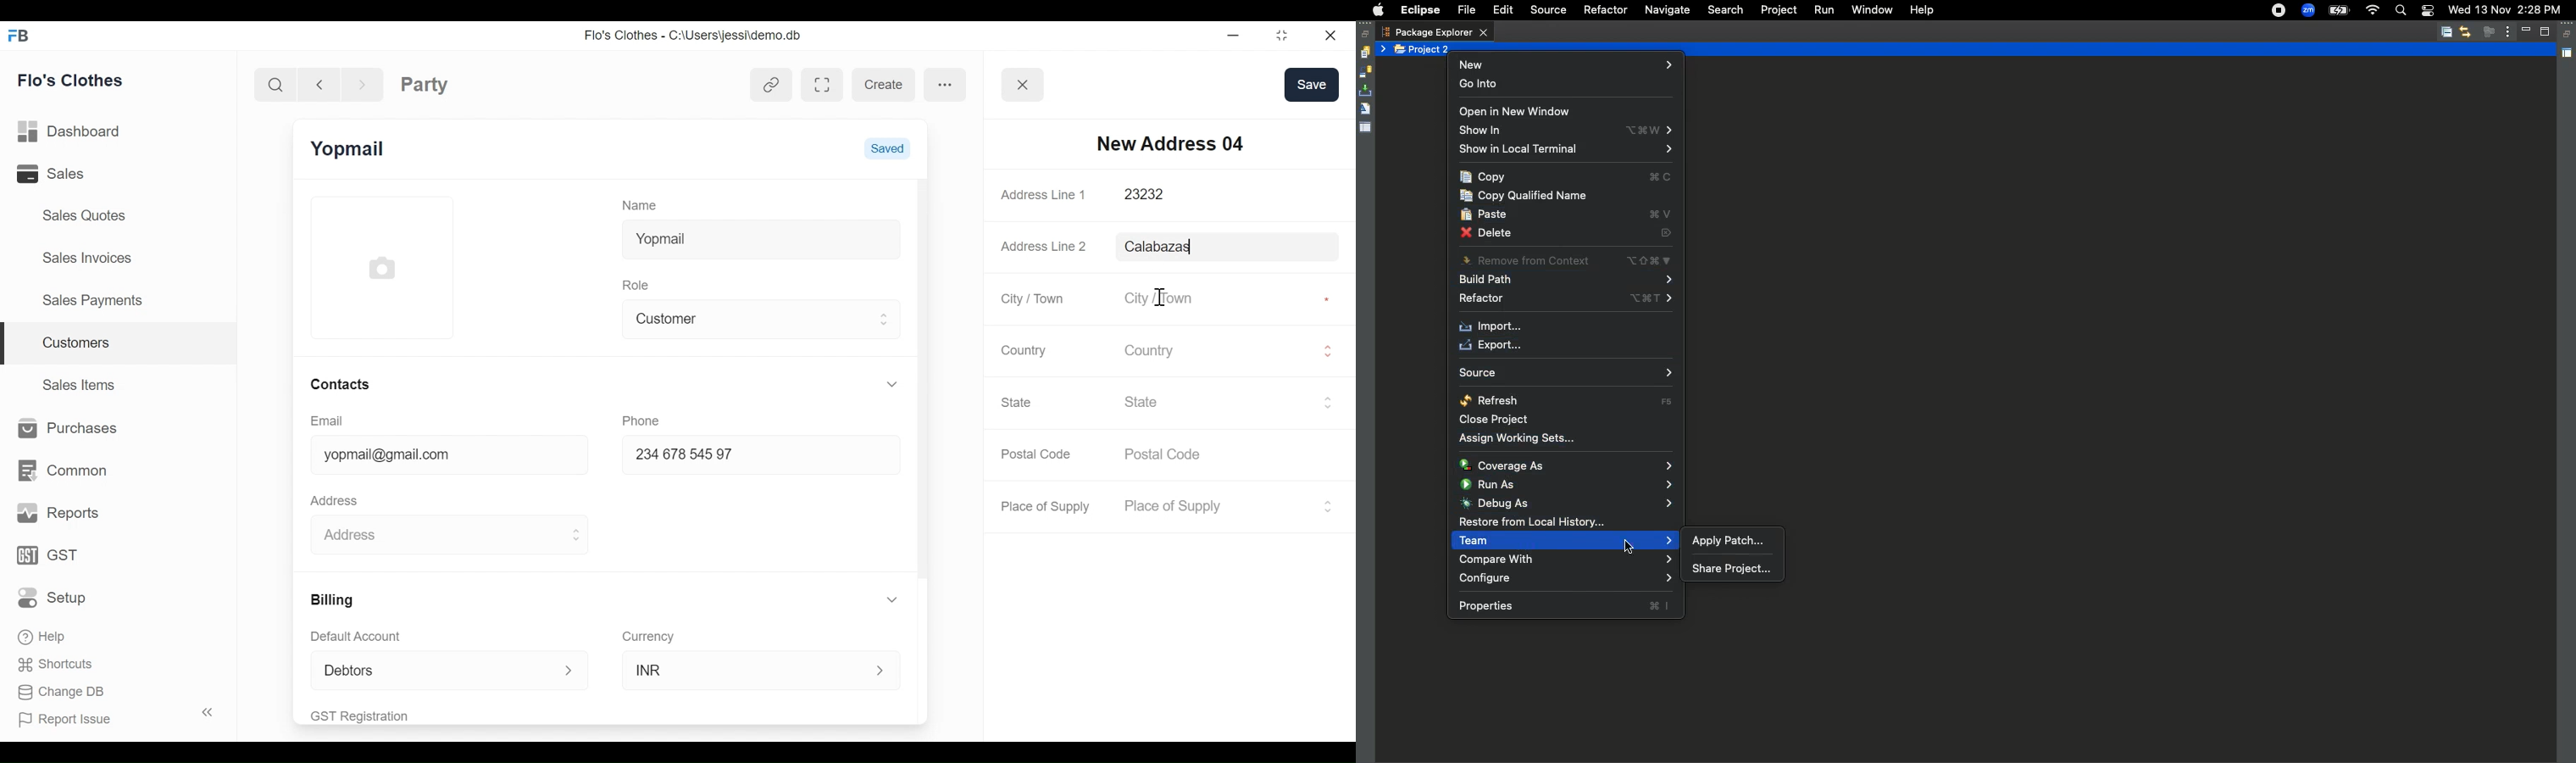 The height and width of the screenshot is (784, 2576). Describe the element at coordinates (330, 600) in the screenshot. I see `Billing` at that location.